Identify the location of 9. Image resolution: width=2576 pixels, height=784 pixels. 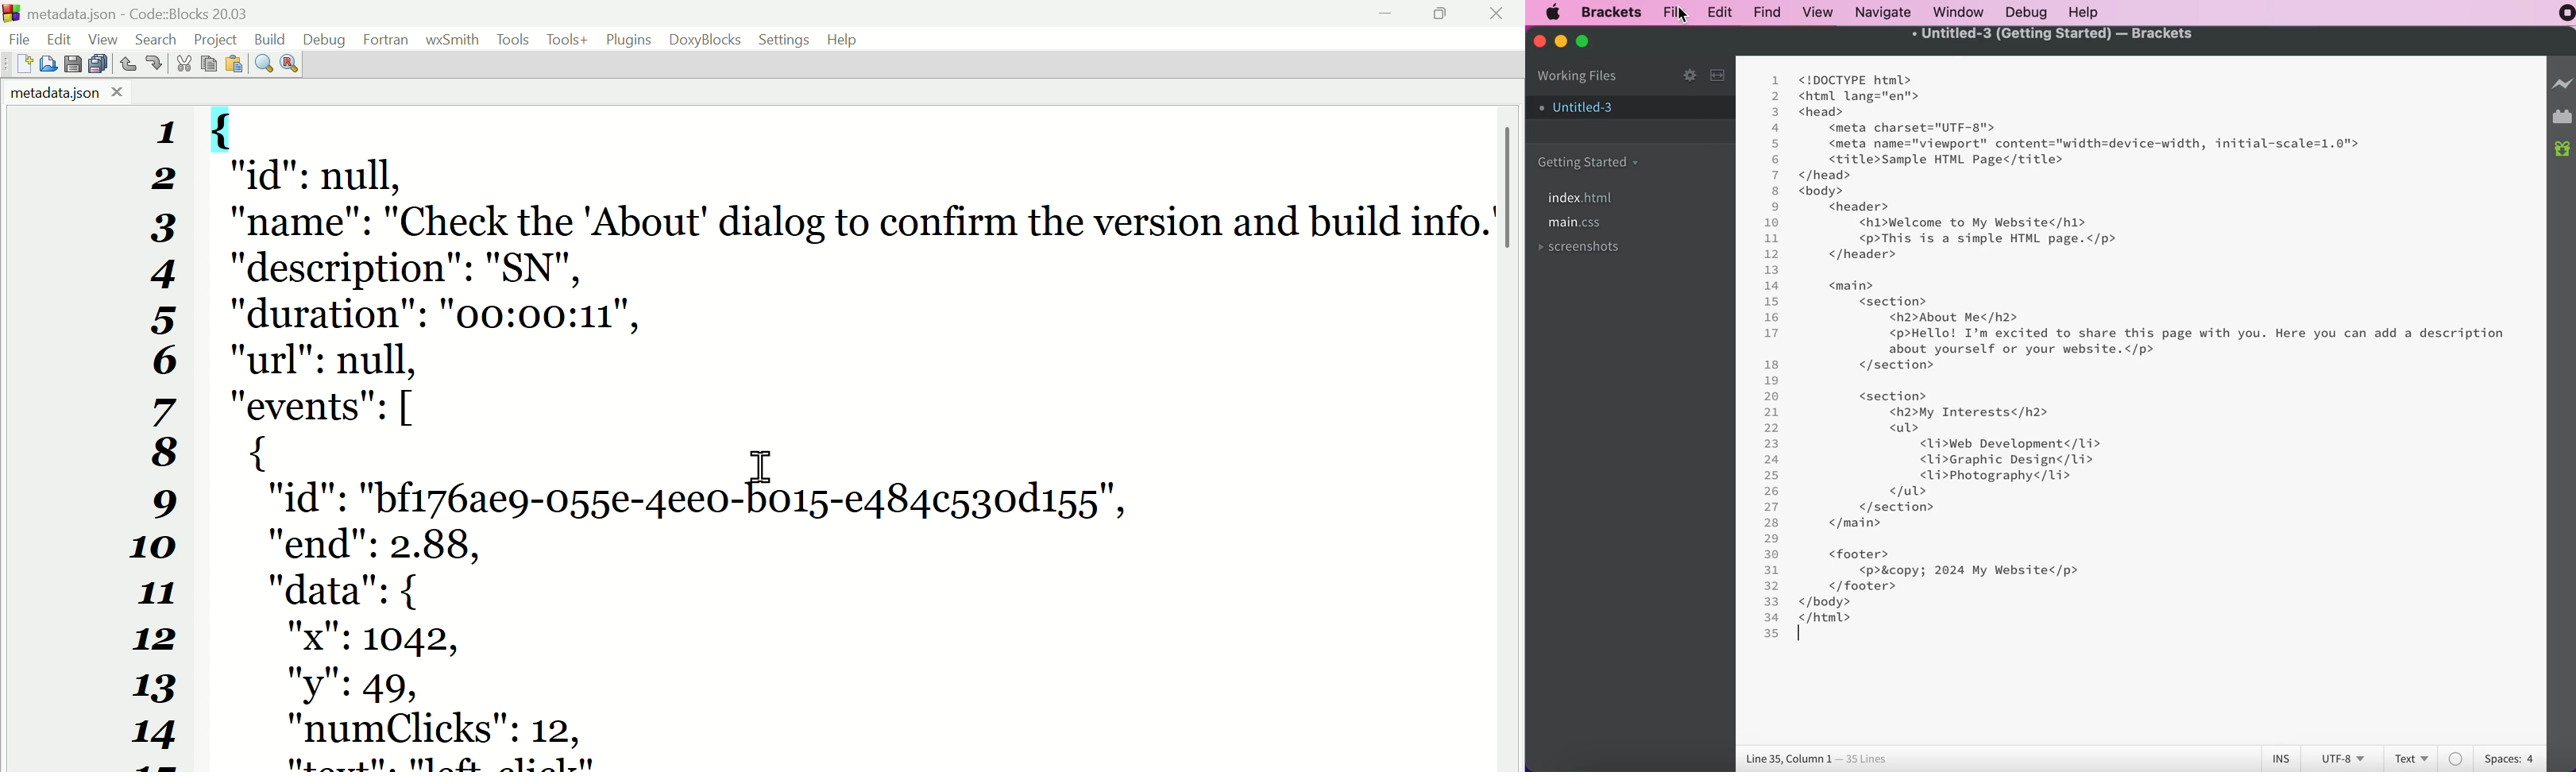
(1776, 207).